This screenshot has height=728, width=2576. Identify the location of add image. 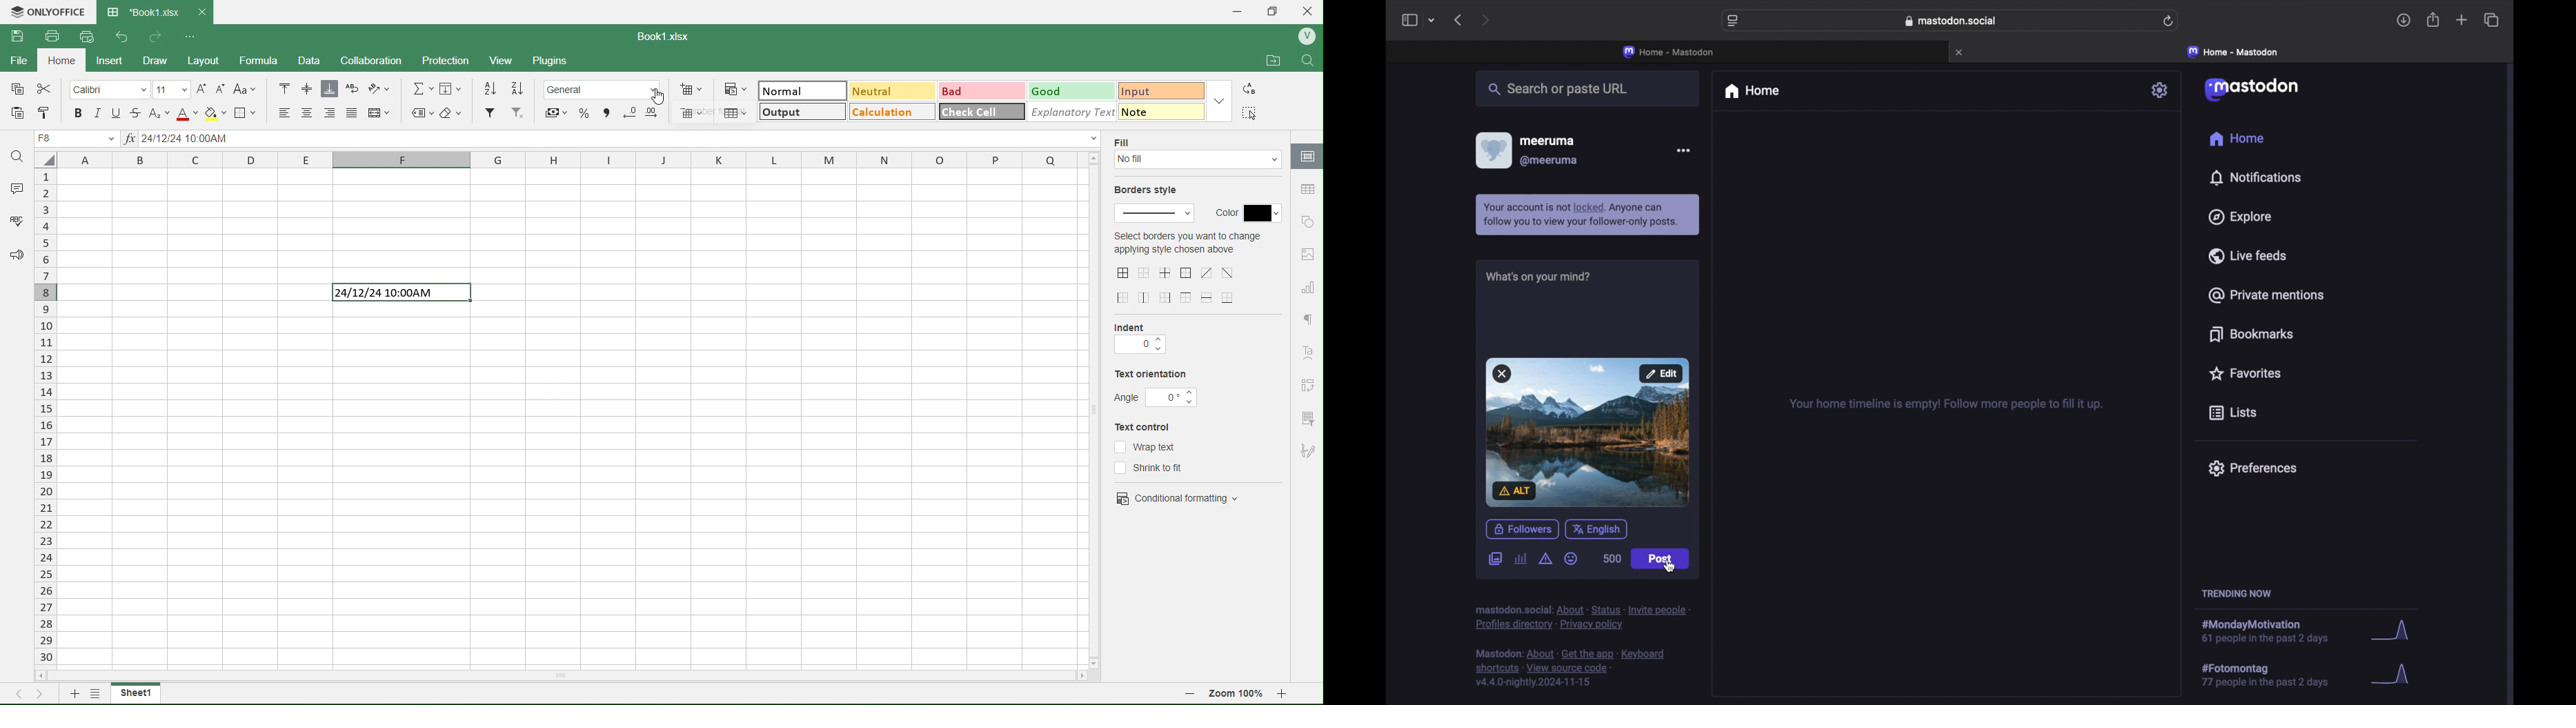
(1494, 558).